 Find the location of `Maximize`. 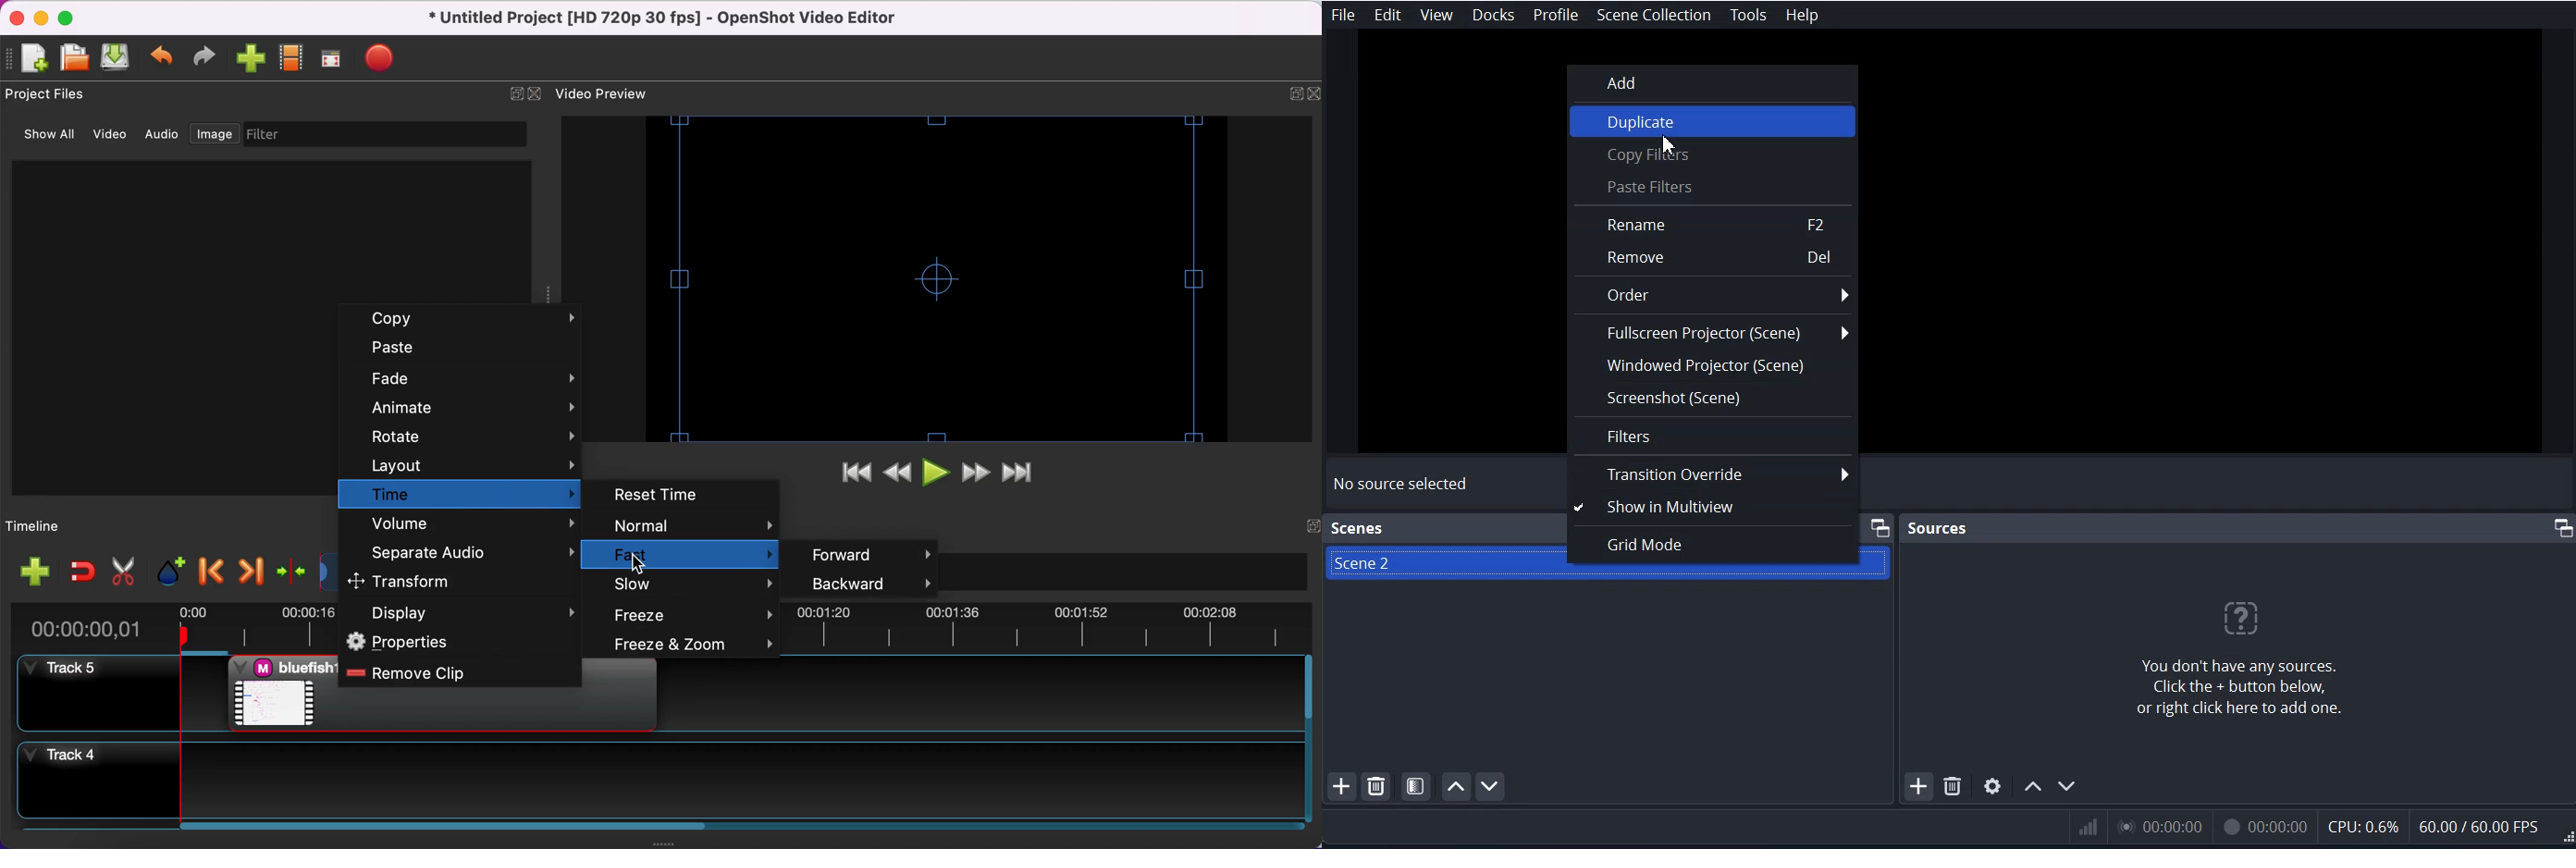

Maximize is located at coordinates (1880, 526).